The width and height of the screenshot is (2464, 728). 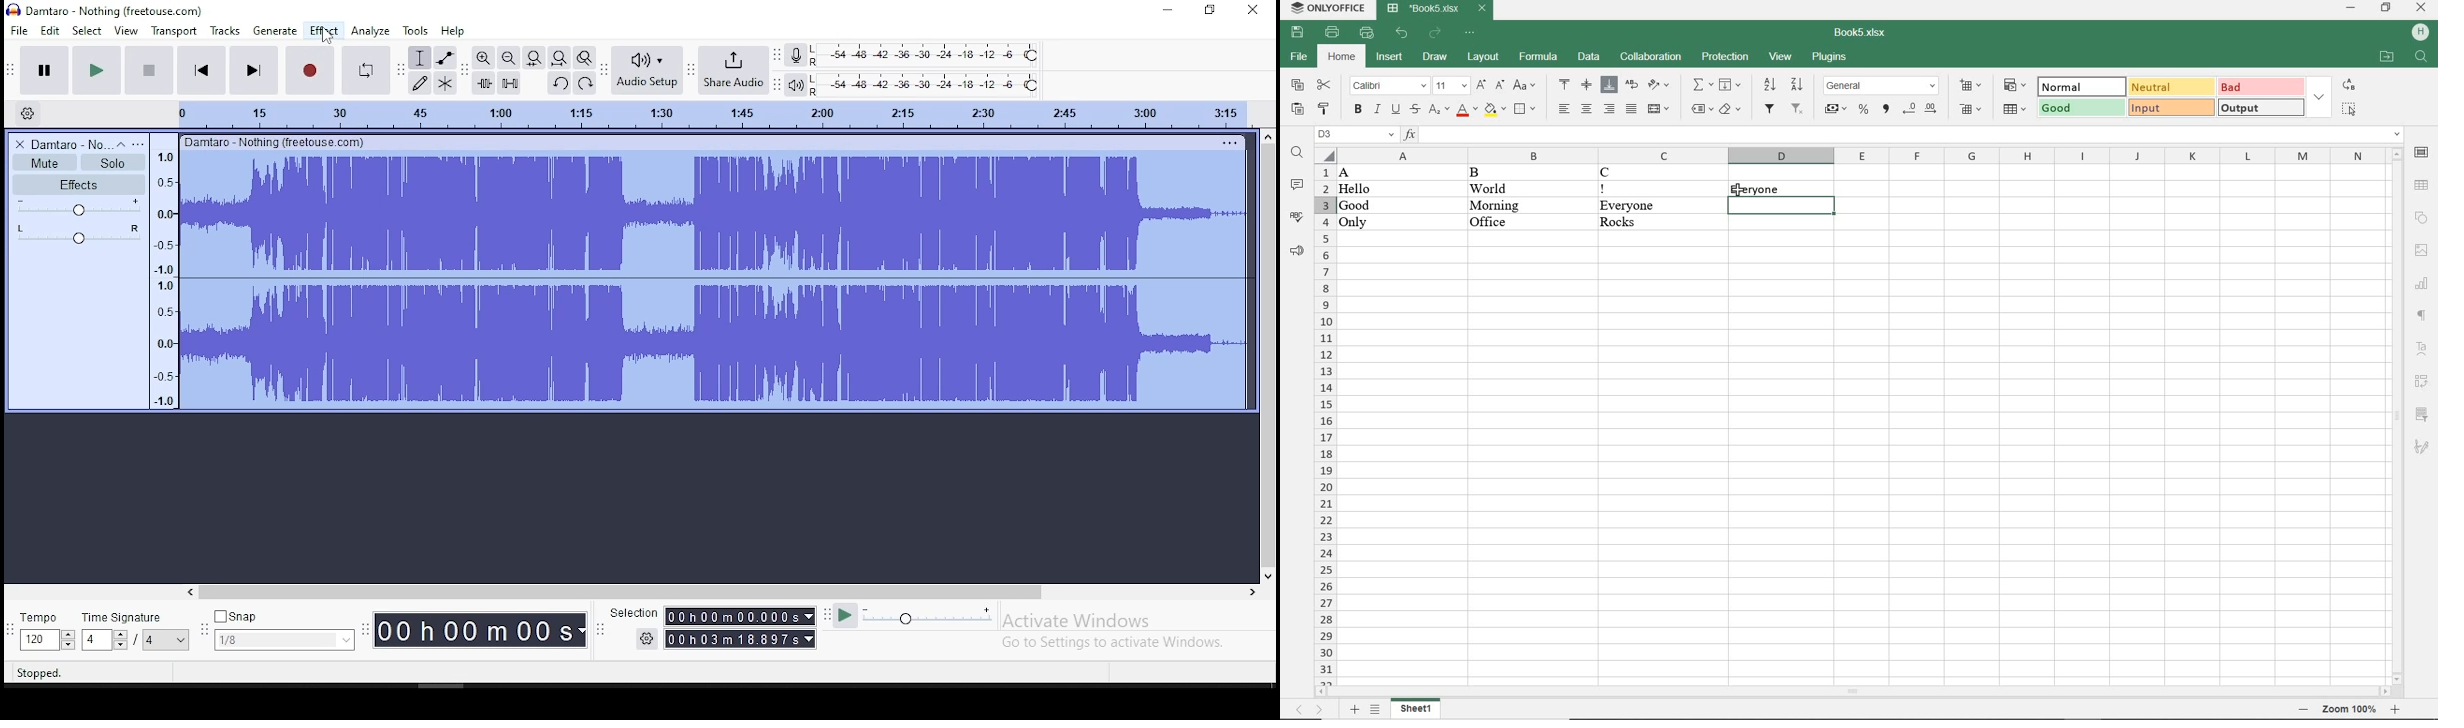 What do you see at coordinates (202, 69) in the screenshot?
I see `skip to start` at bounding box center [202, 69].